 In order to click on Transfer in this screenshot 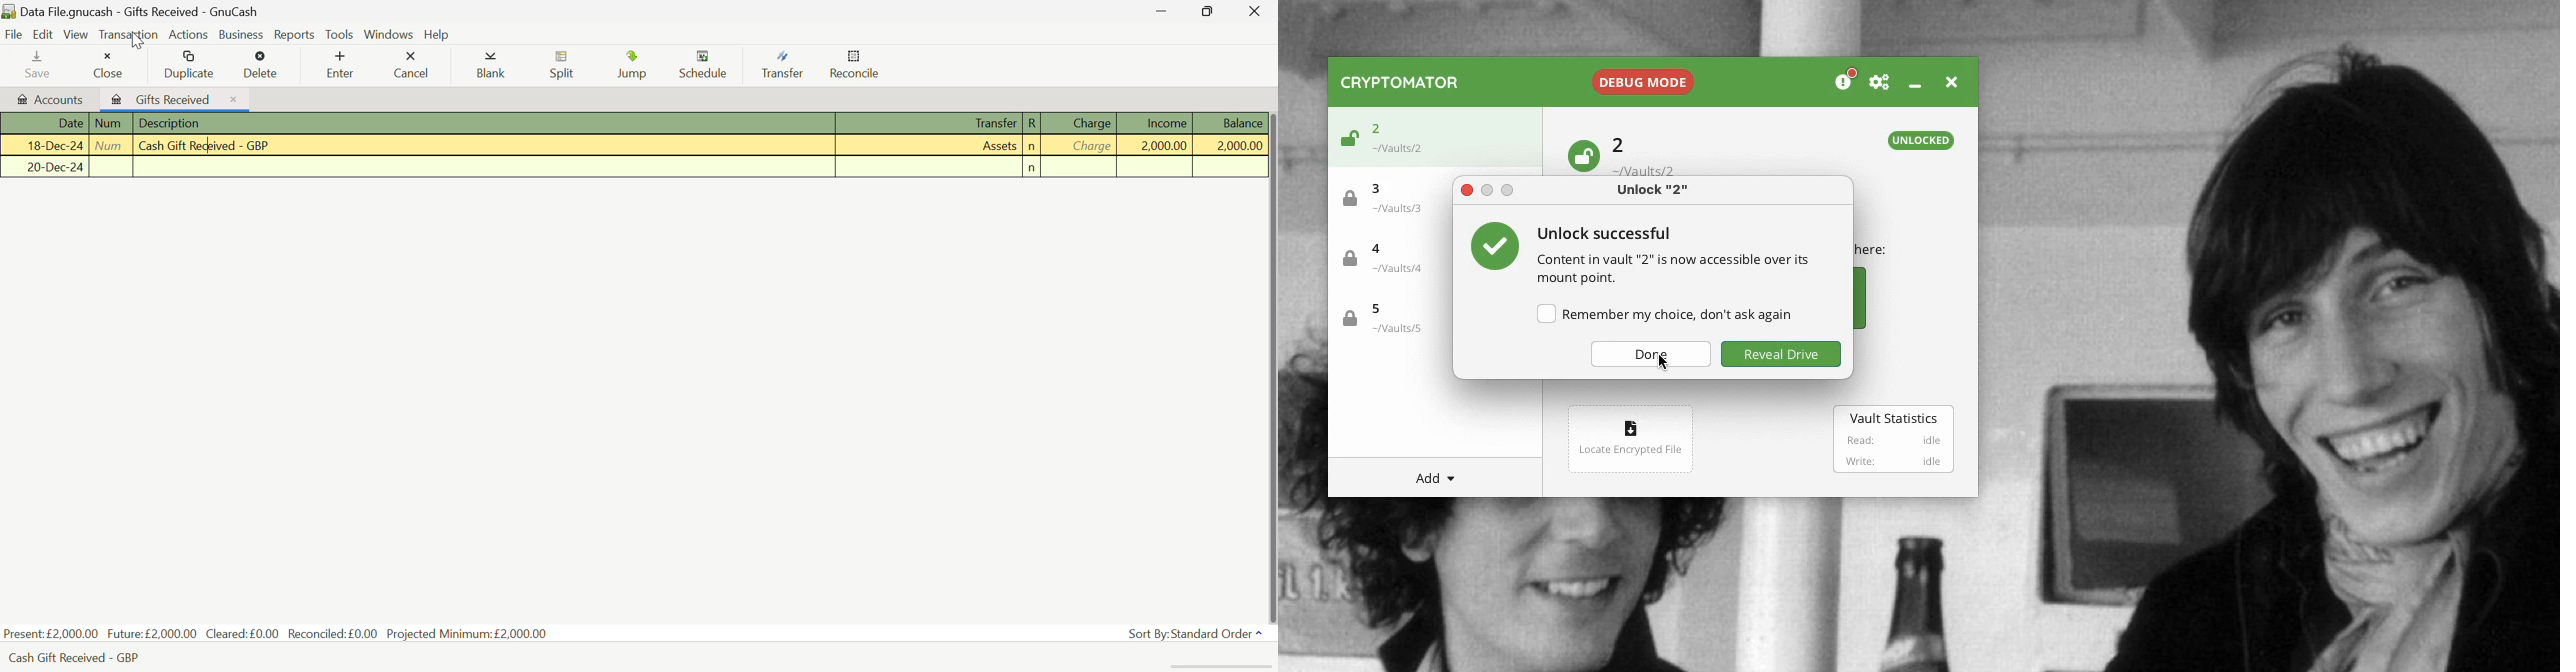, I will do `click(933, 167)`.